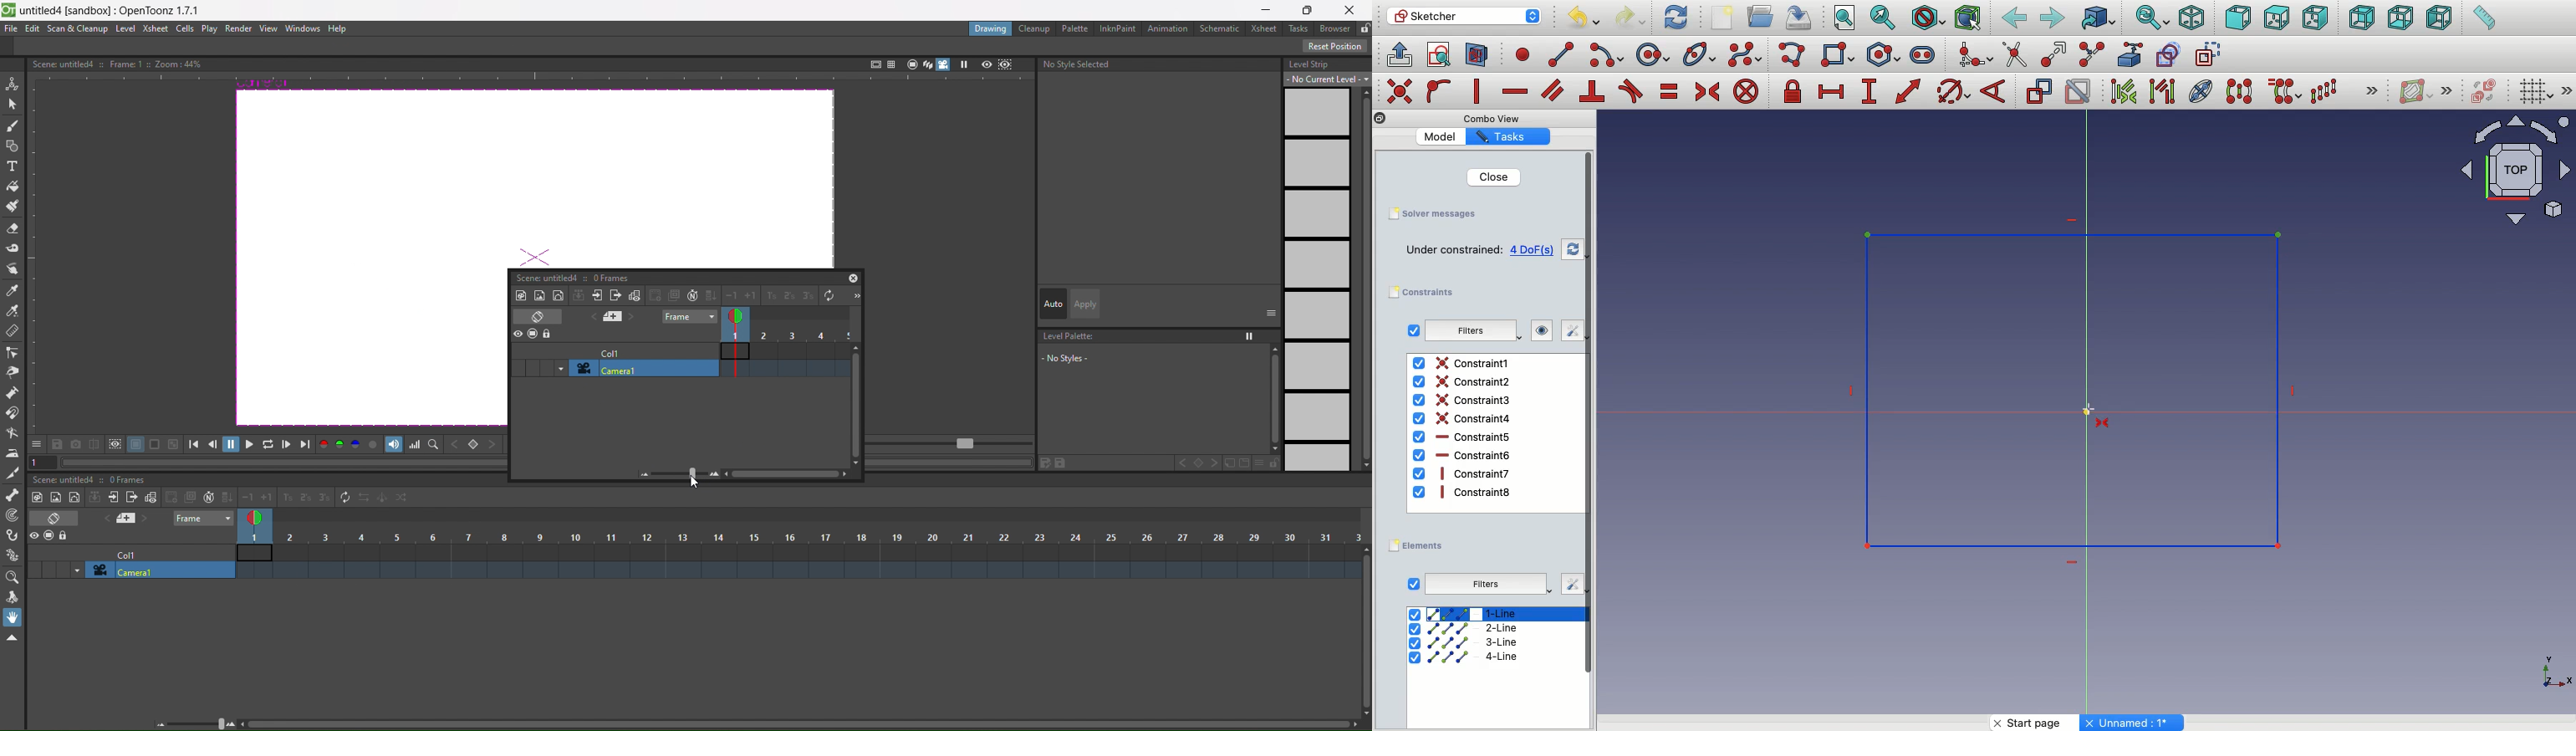  What do you see at coordinates (1311, 9) in the screenshot?
I see `maximize` at bounding box center [1311, 9].